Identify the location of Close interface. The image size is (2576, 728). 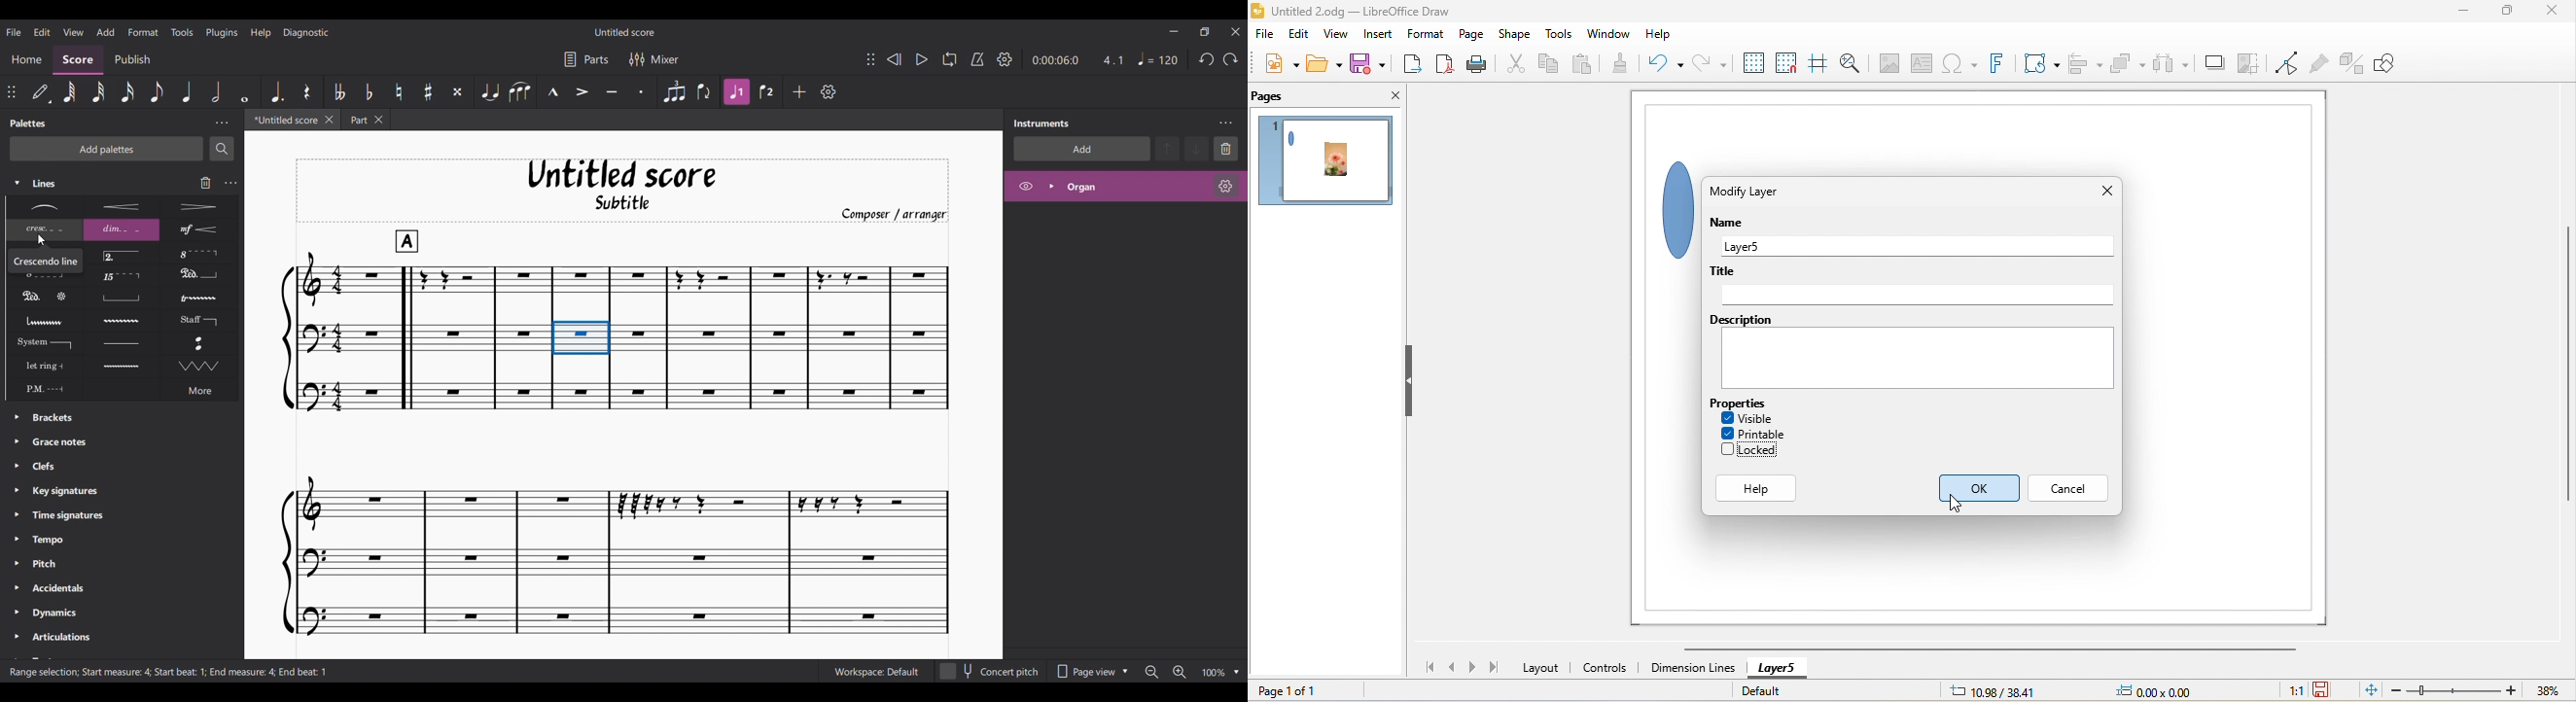
(1236, 32).